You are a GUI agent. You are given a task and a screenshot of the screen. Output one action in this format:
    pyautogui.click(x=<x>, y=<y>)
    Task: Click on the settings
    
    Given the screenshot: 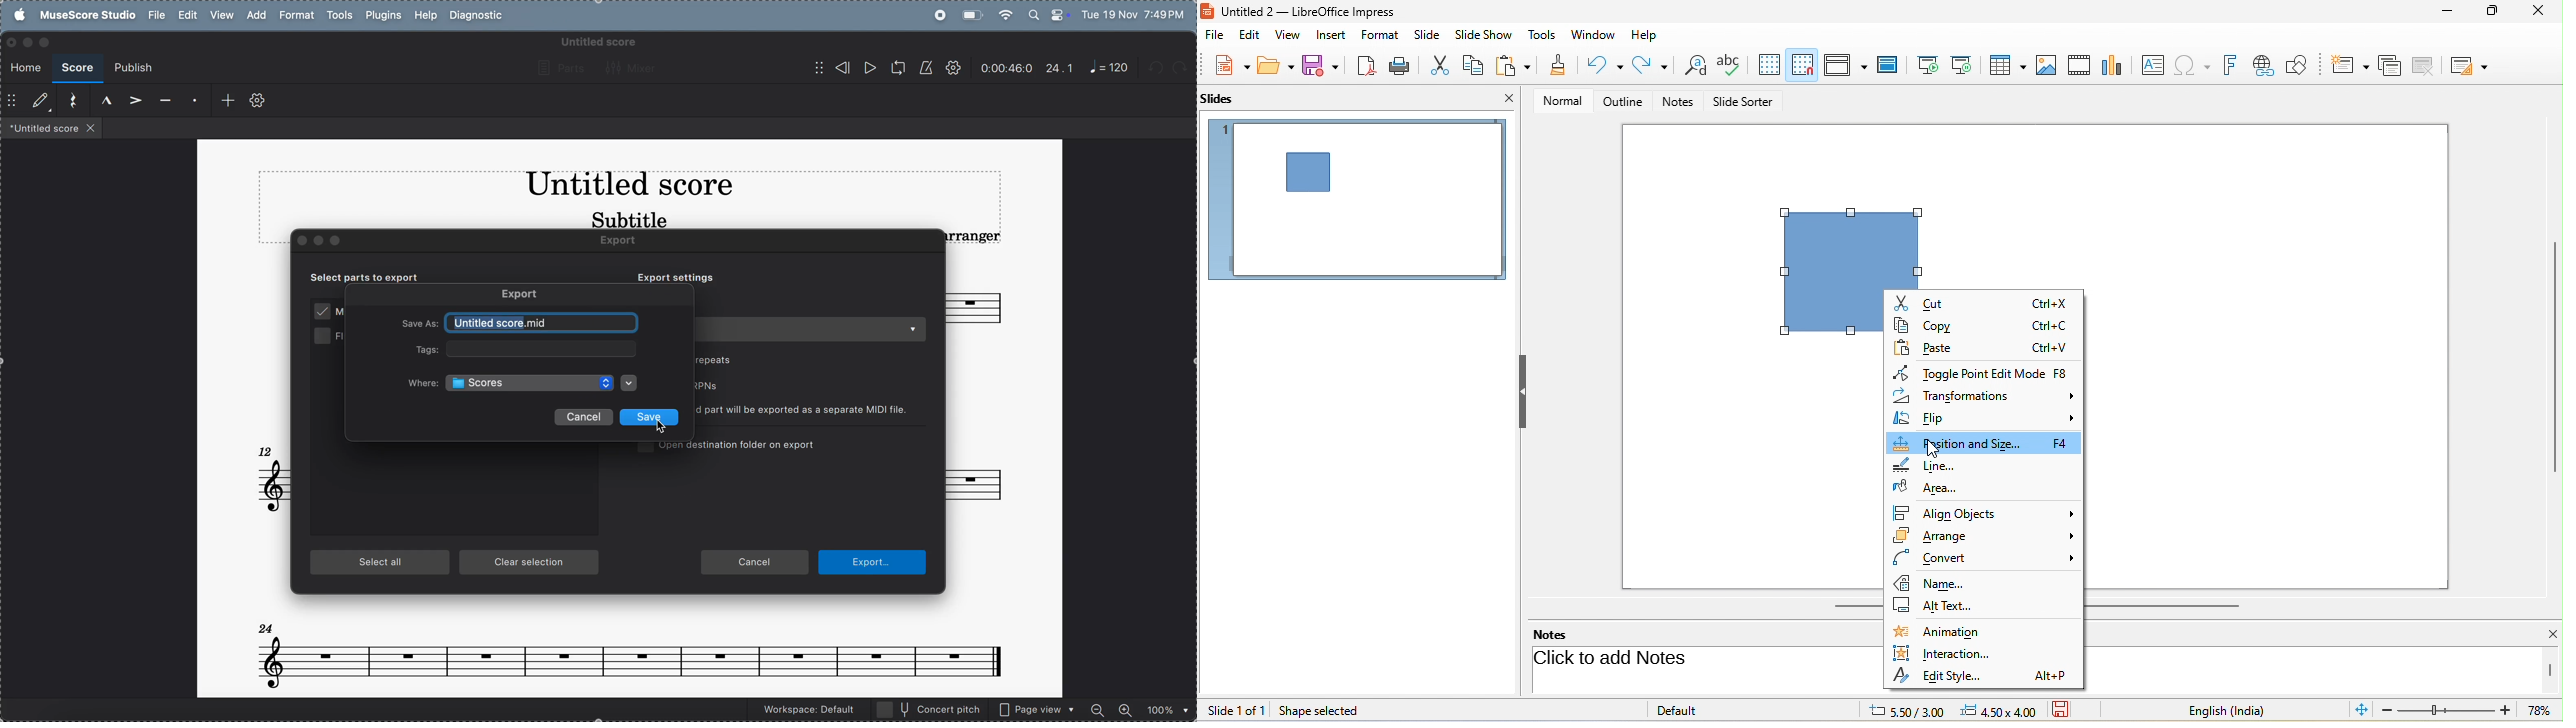 What is the action you would take?
    pyautogui.click(x=953, y=68)
    